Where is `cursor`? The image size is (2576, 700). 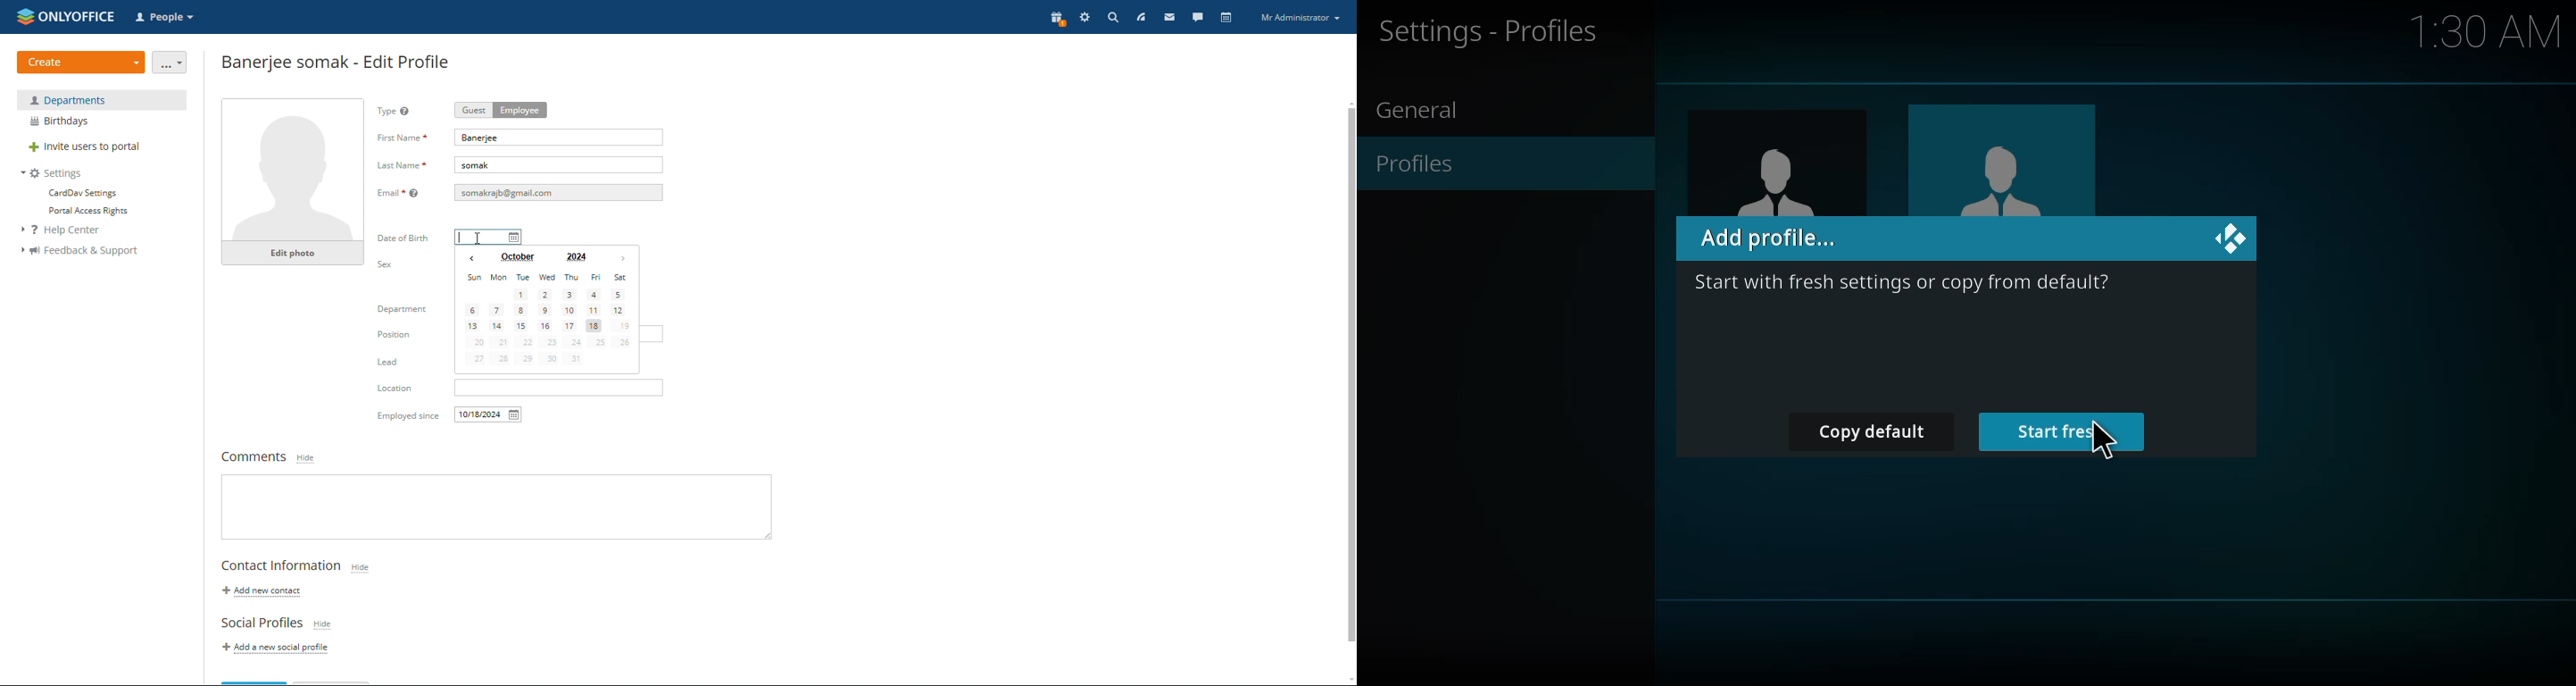 cursor is located at coordinates (2106, 443).